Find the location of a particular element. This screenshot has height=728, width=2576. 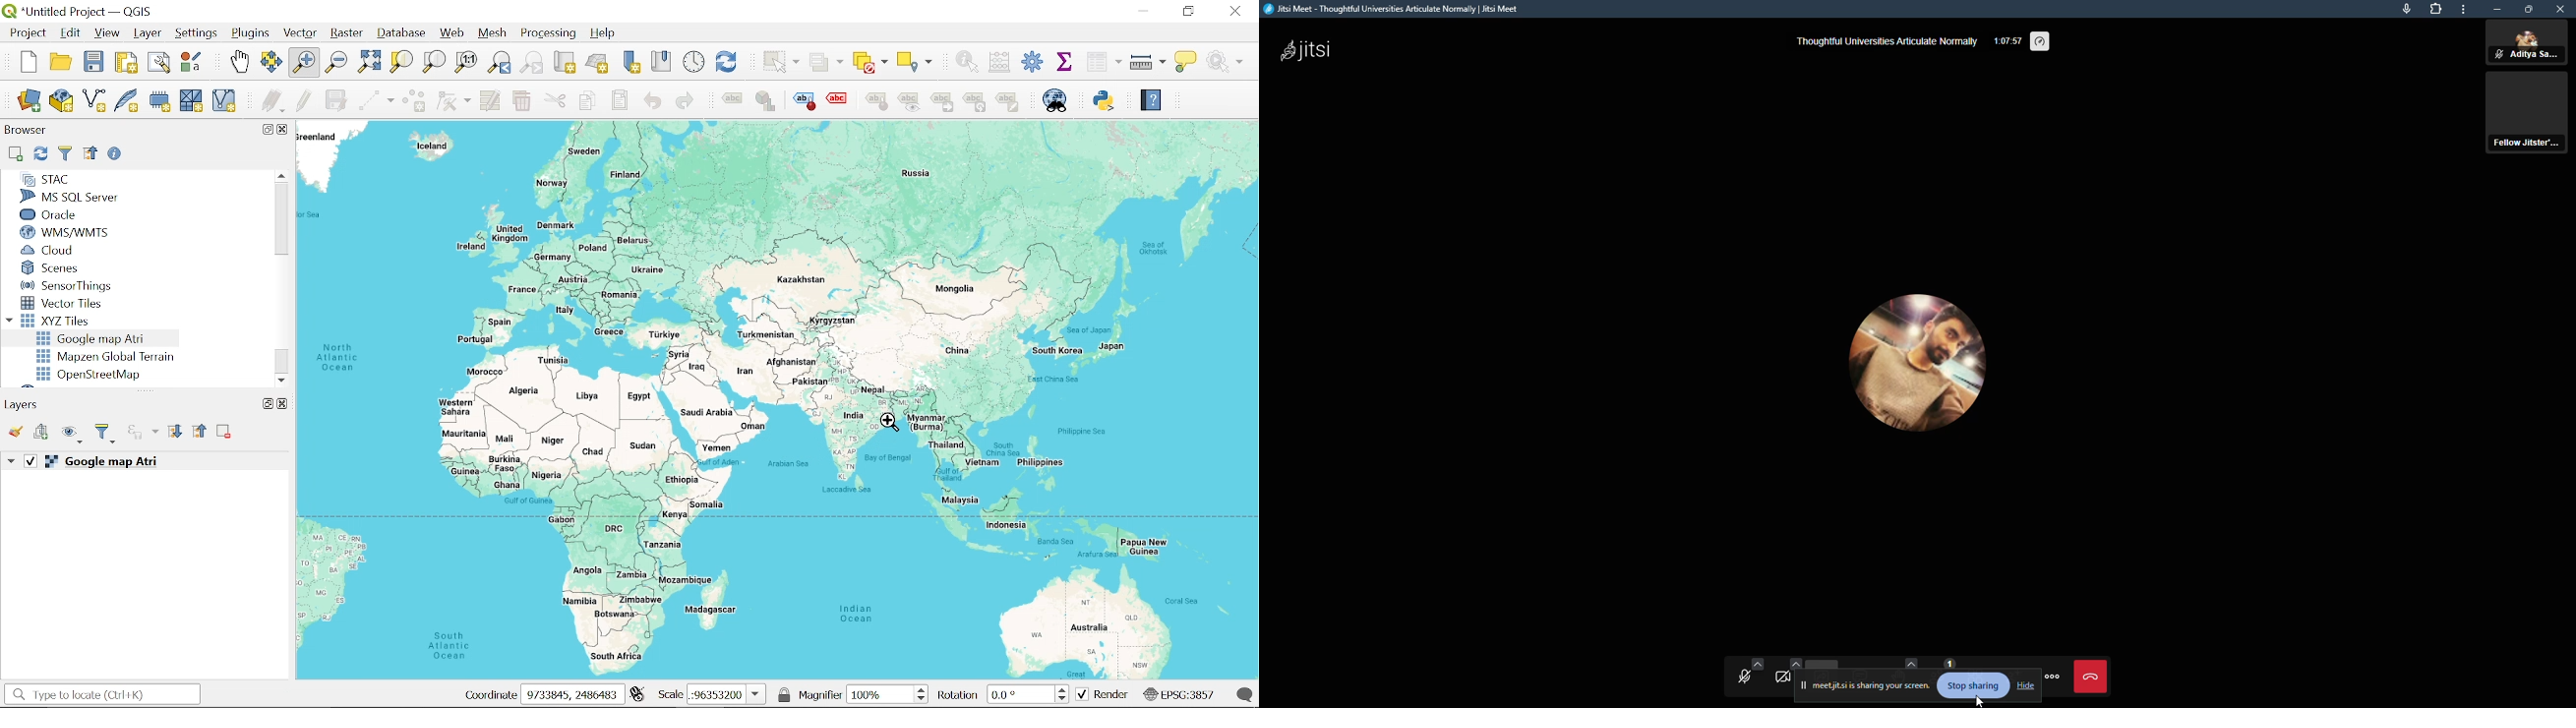

Restore down is located at coordinates (265, 129).